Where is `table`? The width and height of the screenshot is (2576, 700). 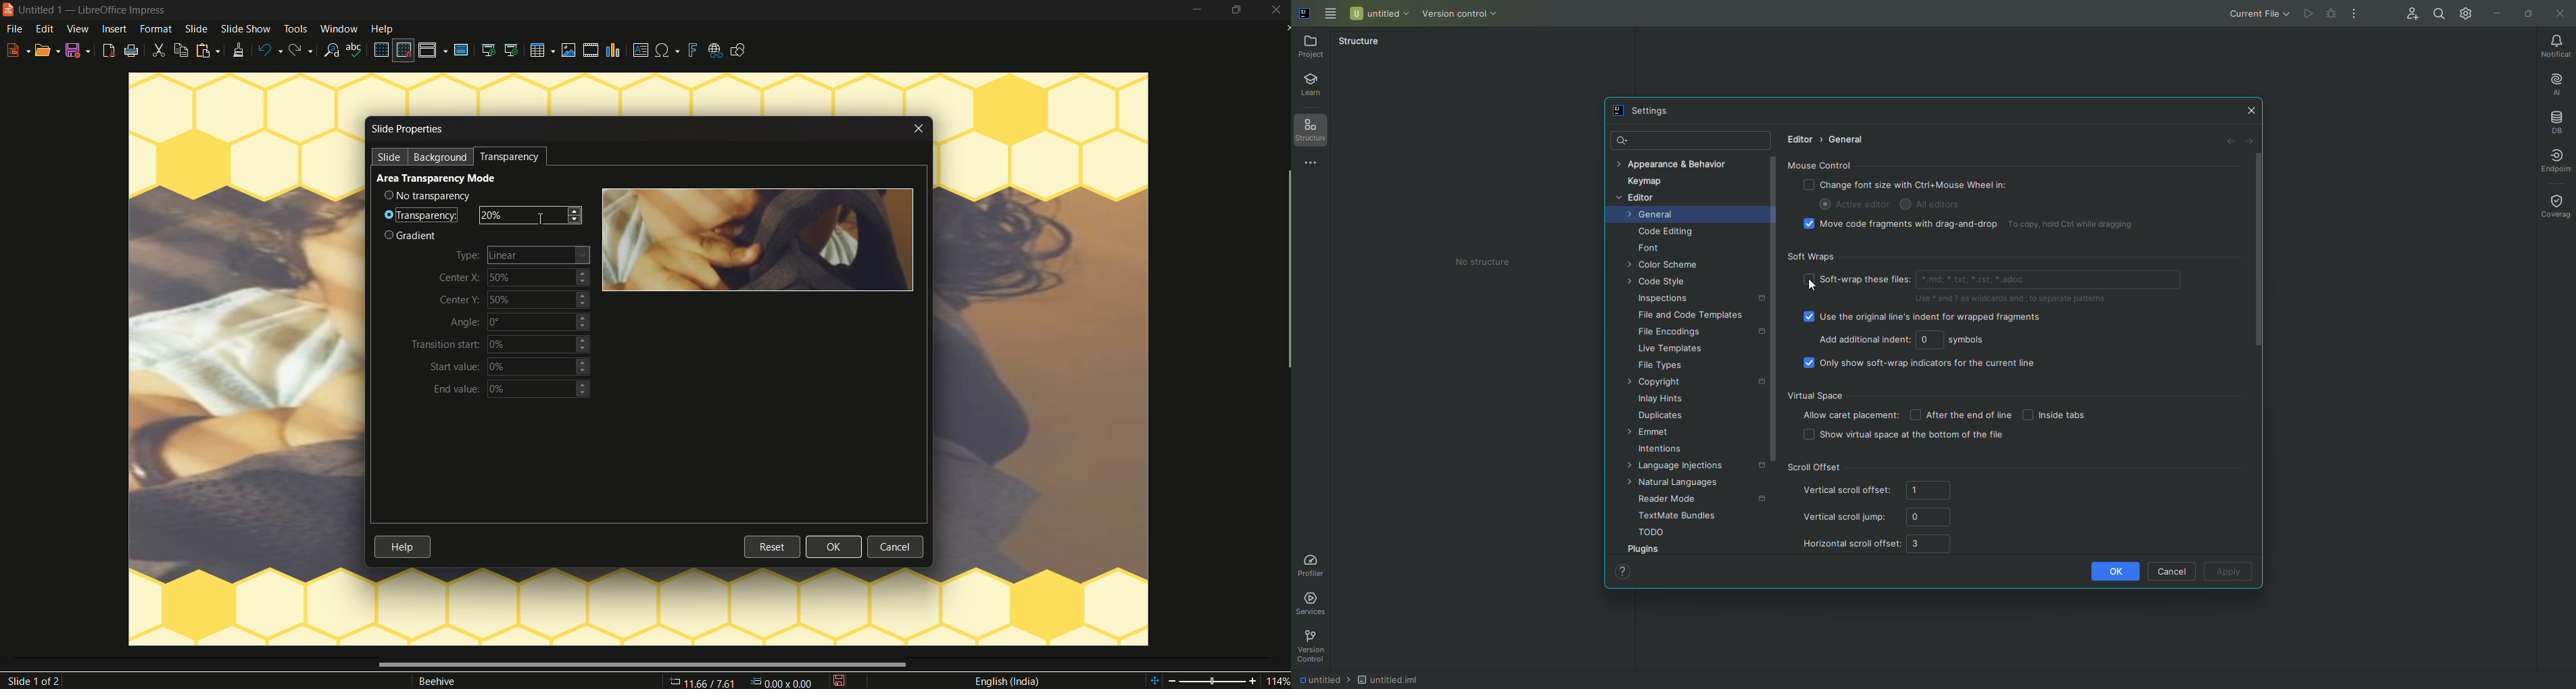
table is located at coordinates (542, 50).